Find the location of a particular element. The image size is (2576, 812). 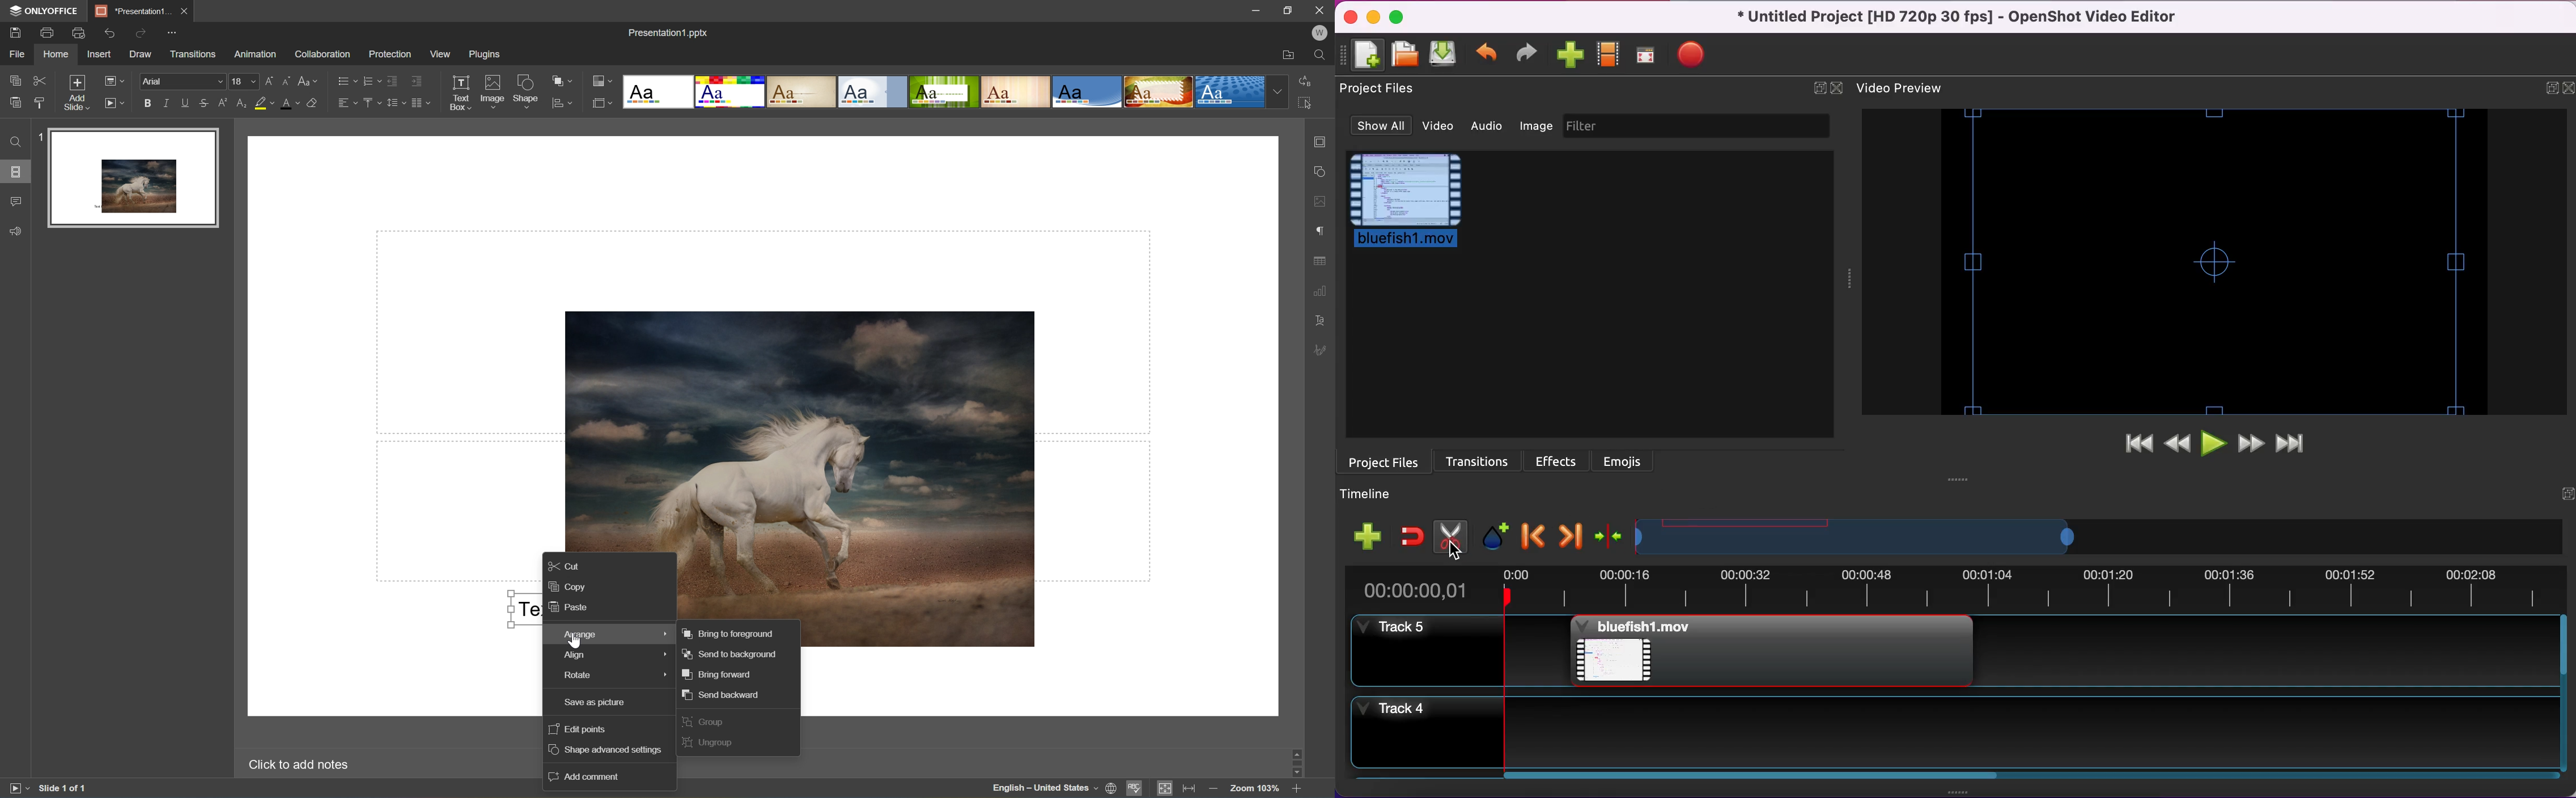

Paste is located at coordinates (571, 608).